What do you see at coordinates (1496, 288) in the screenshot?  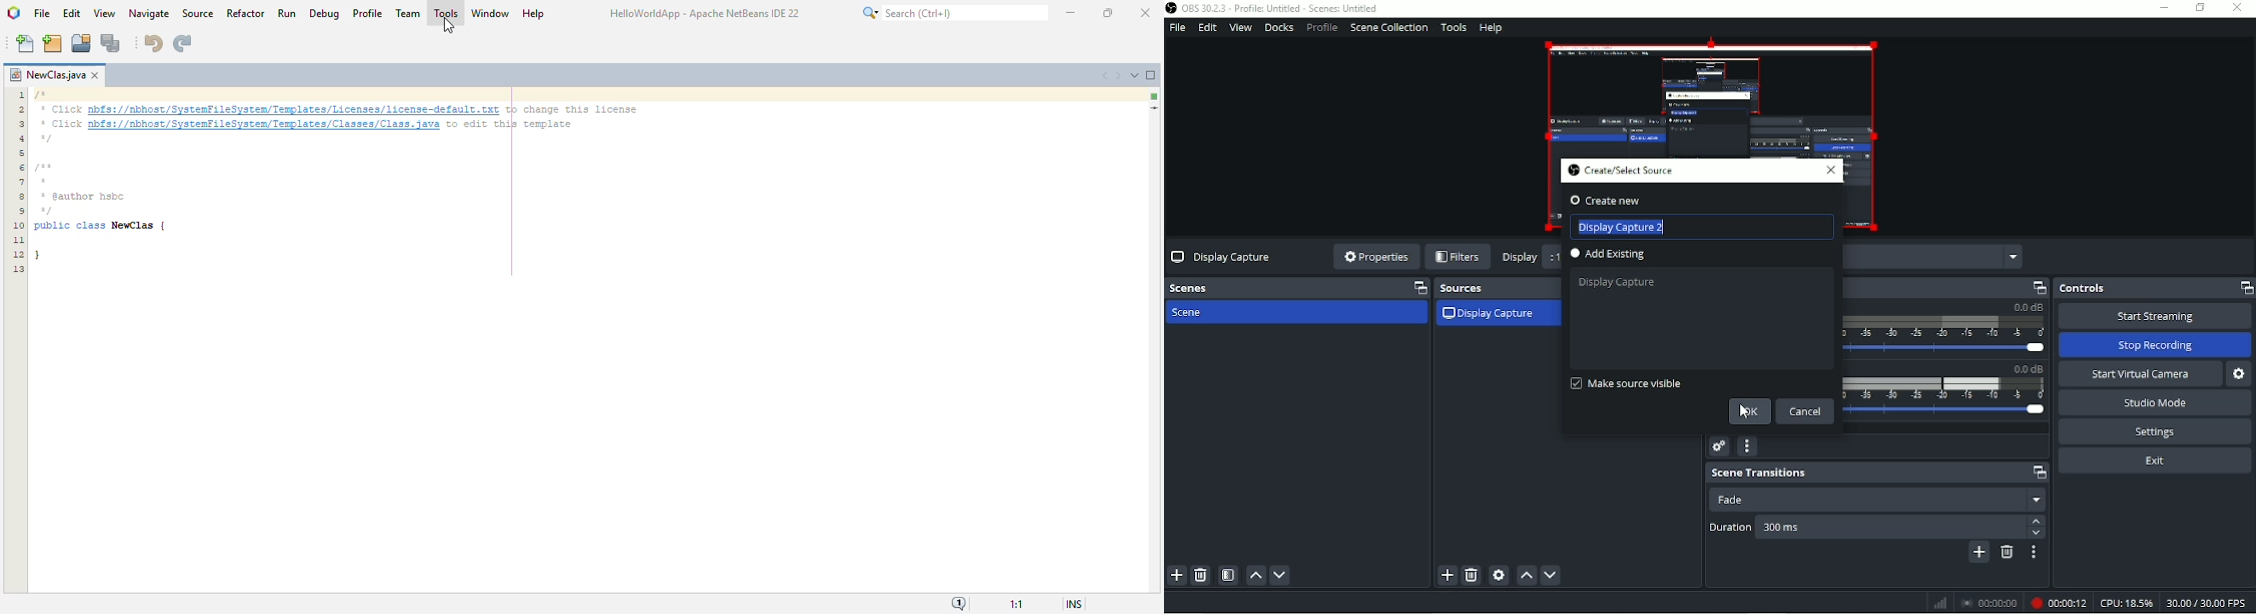 I see `Sources` at bounding box center [1496, 288].